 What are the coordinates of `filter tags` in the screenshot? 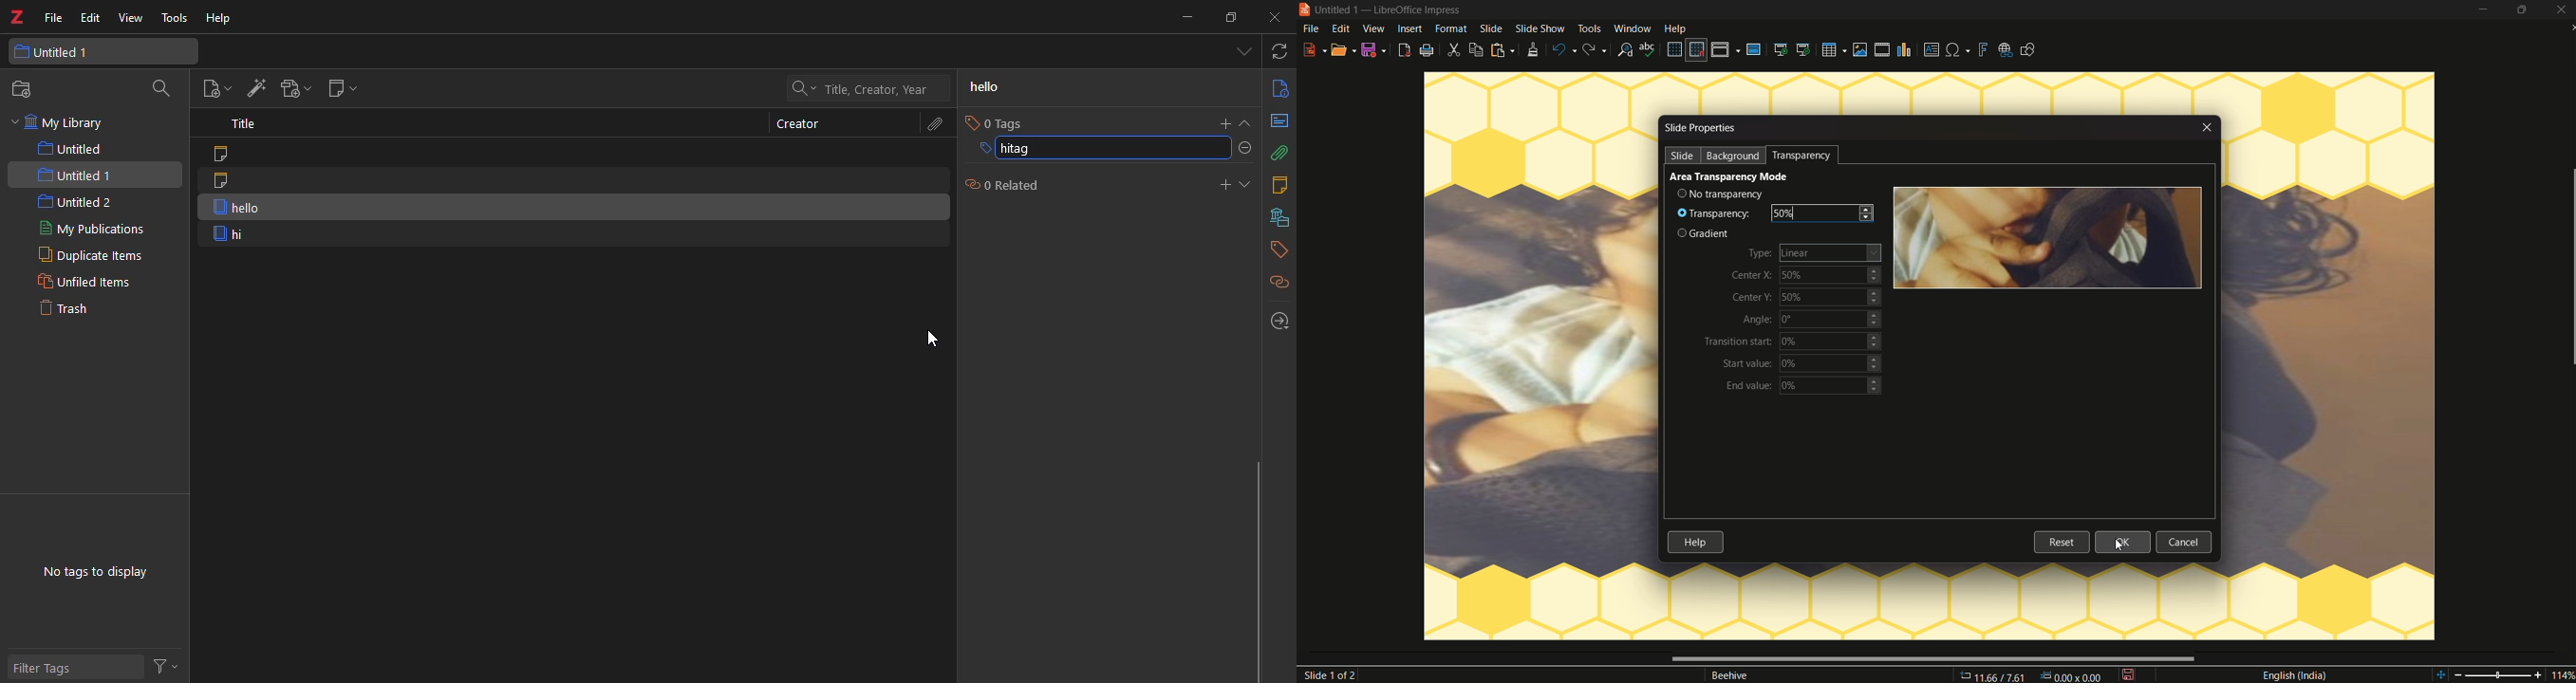 It's located at (53, 667).